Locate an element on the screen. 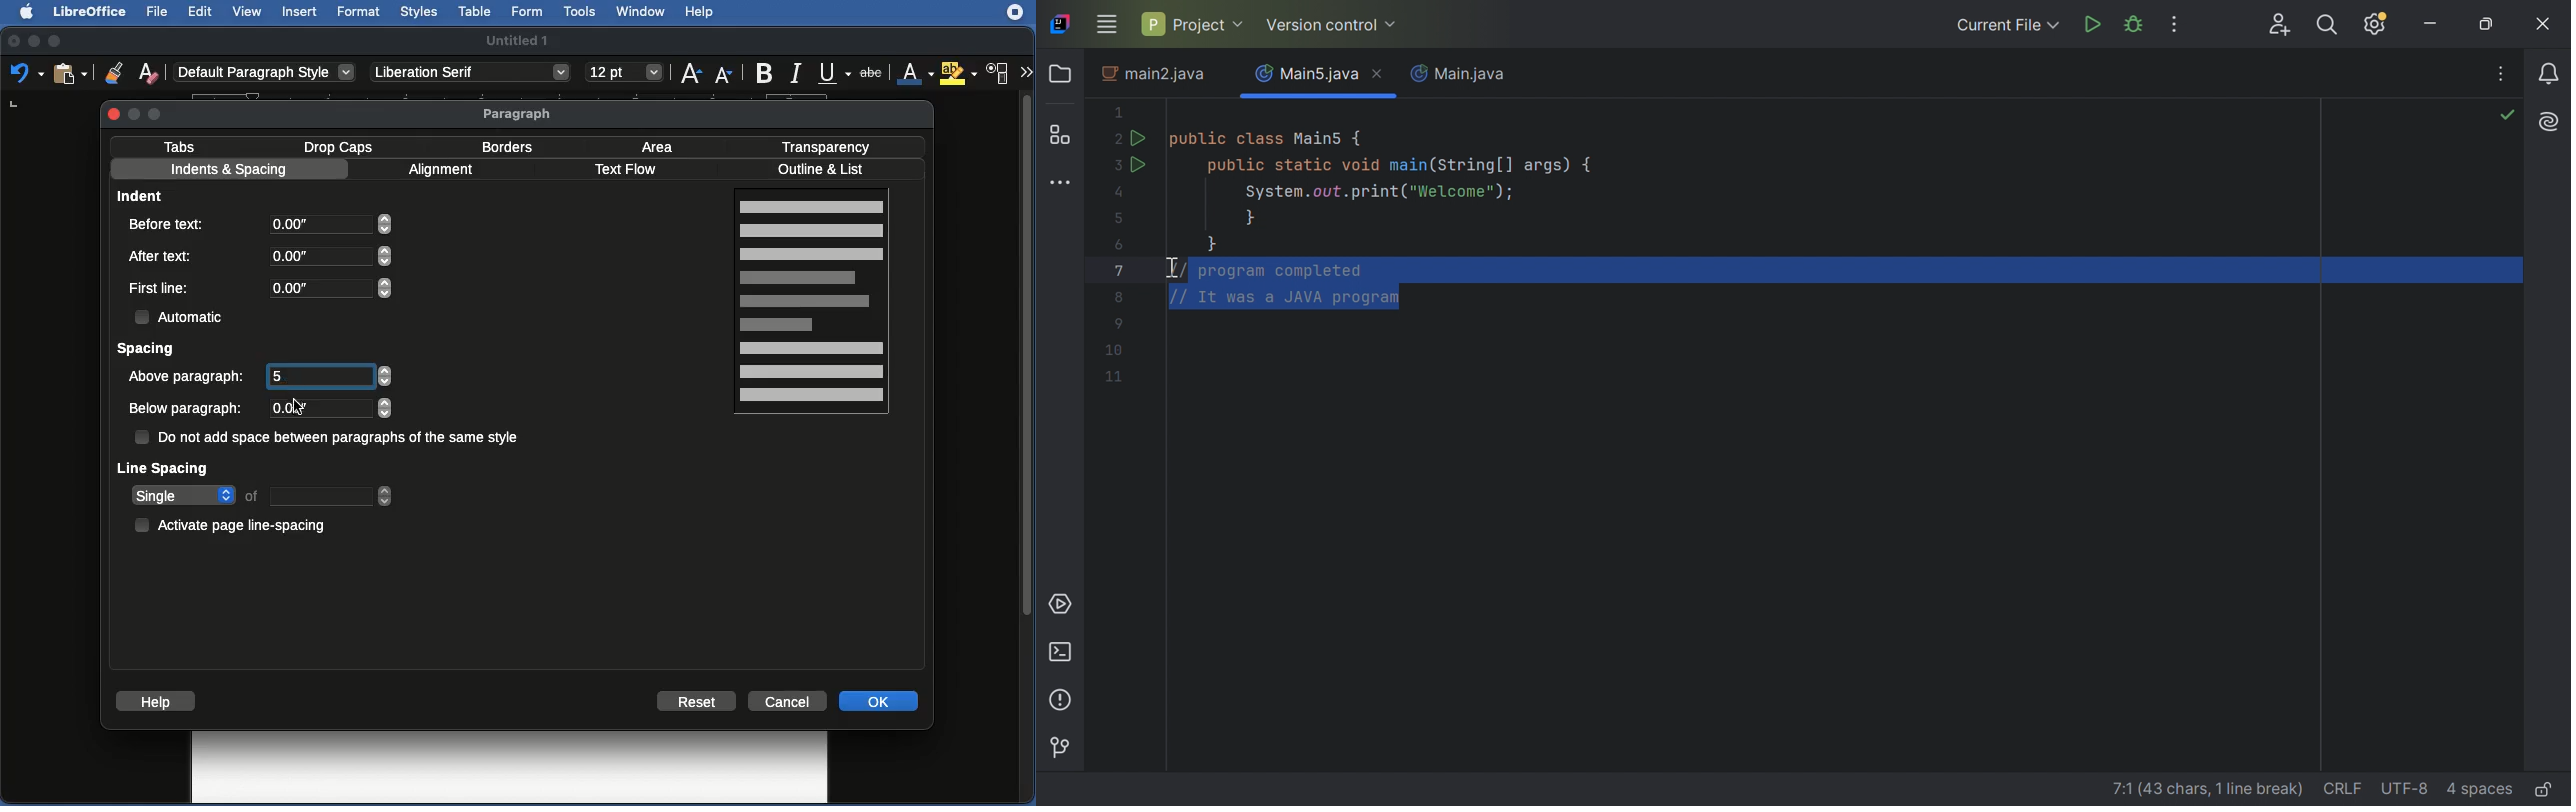 This screenshot has height=812, width=2576. 0.00" is located at coordinates (328, 256).